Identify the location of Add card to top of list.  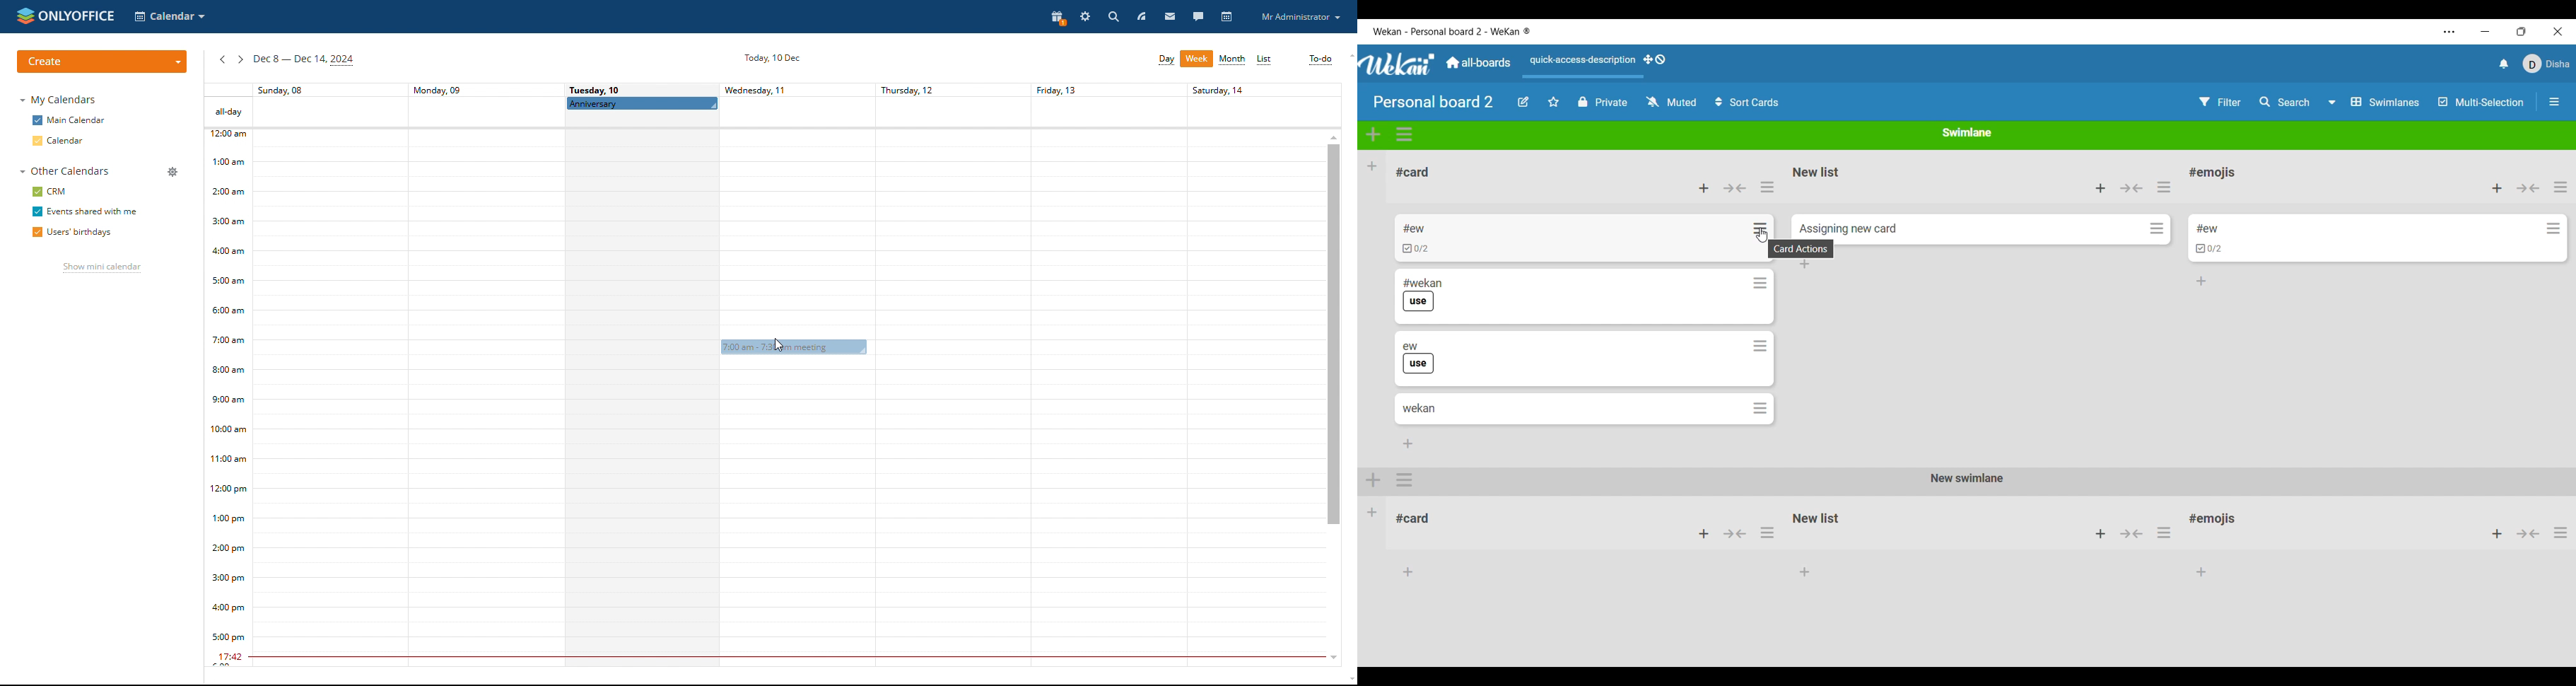
(2498, 189).